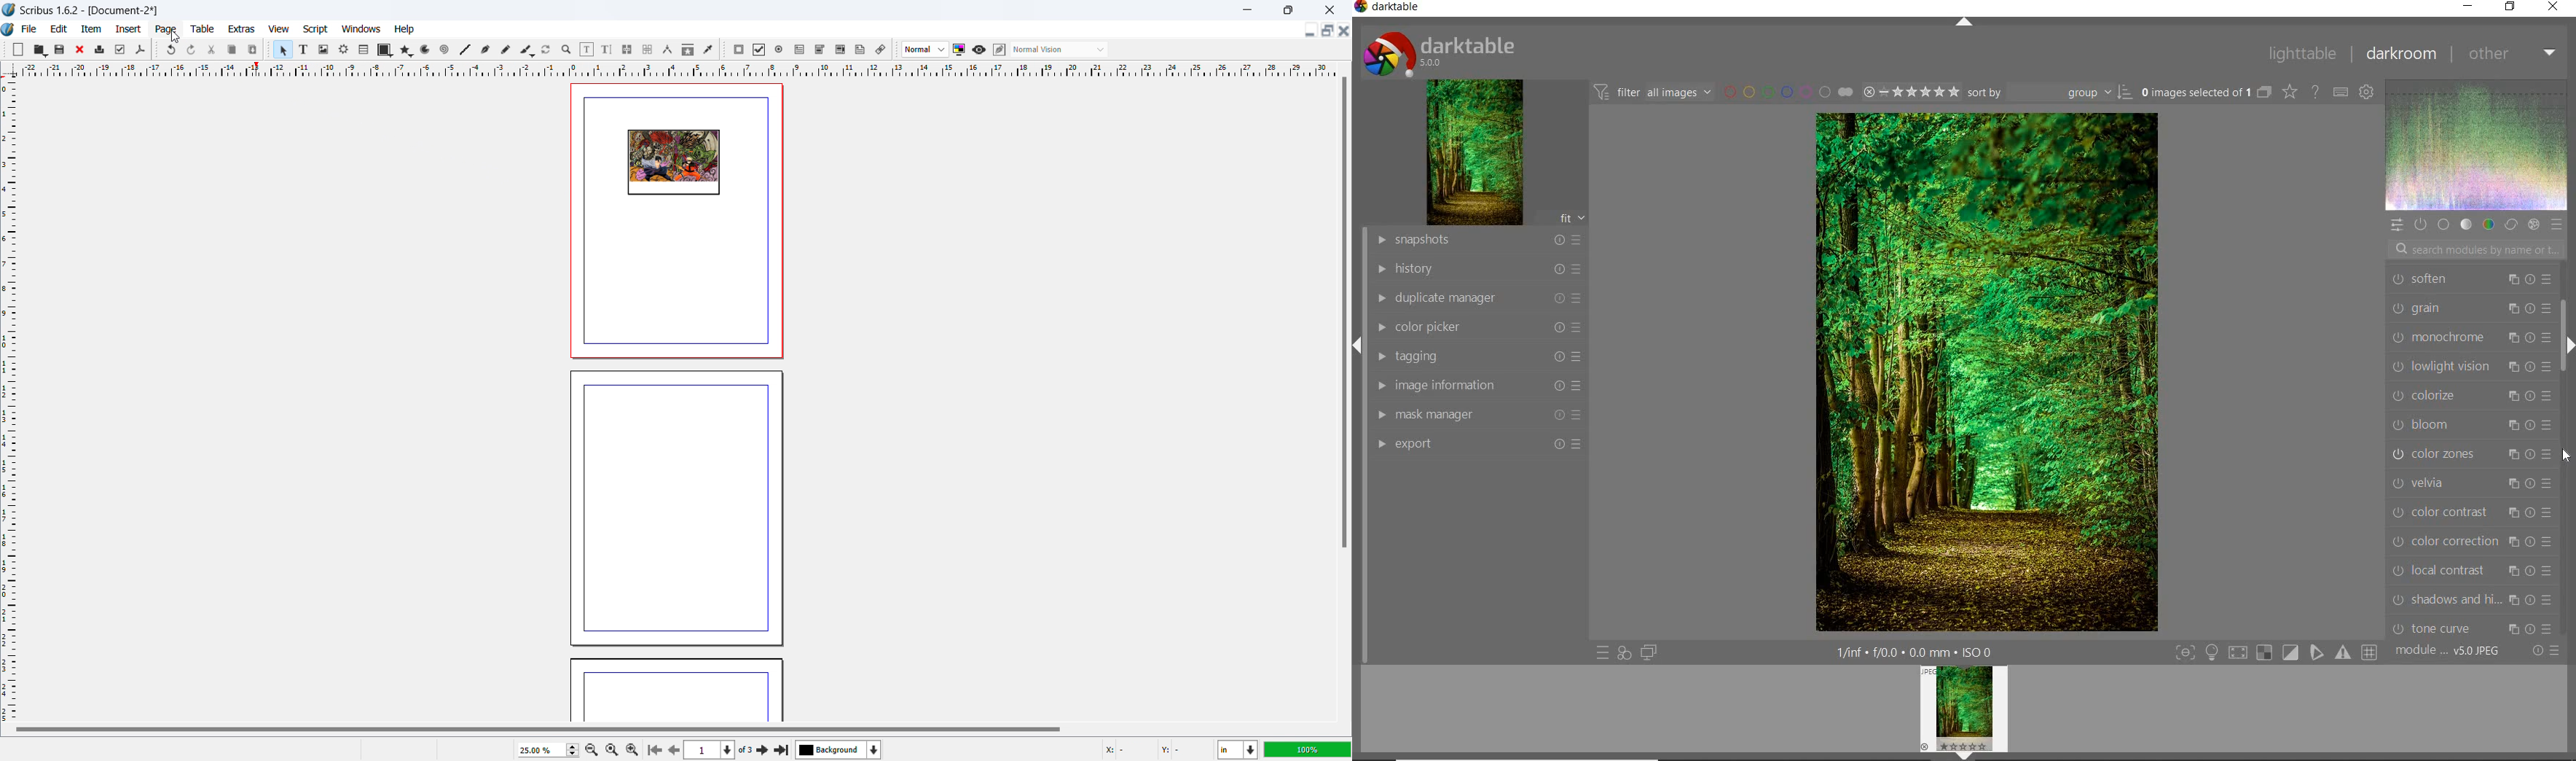  What do you see at coordinates (654, 748) in the screenshot?
I see `first page` at bounding box center [654, 748].